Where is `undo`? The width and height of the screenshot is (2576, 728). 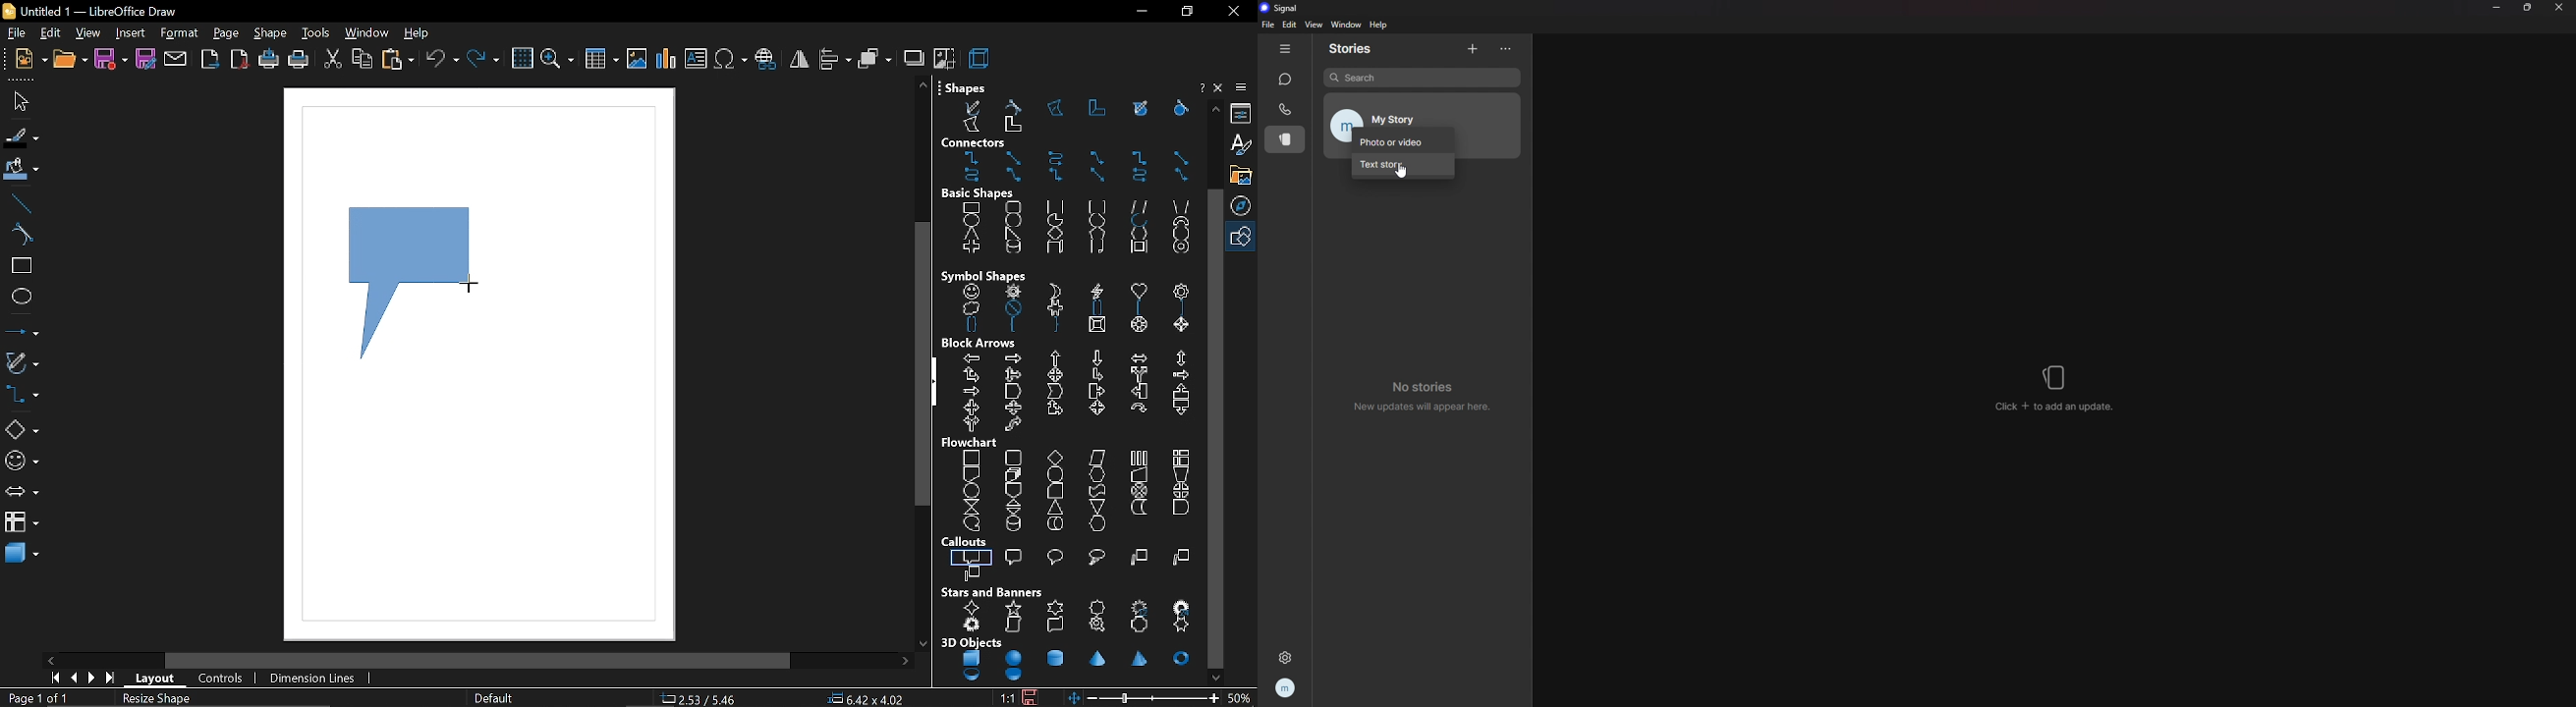 undo is located at coordinates (442, 60).